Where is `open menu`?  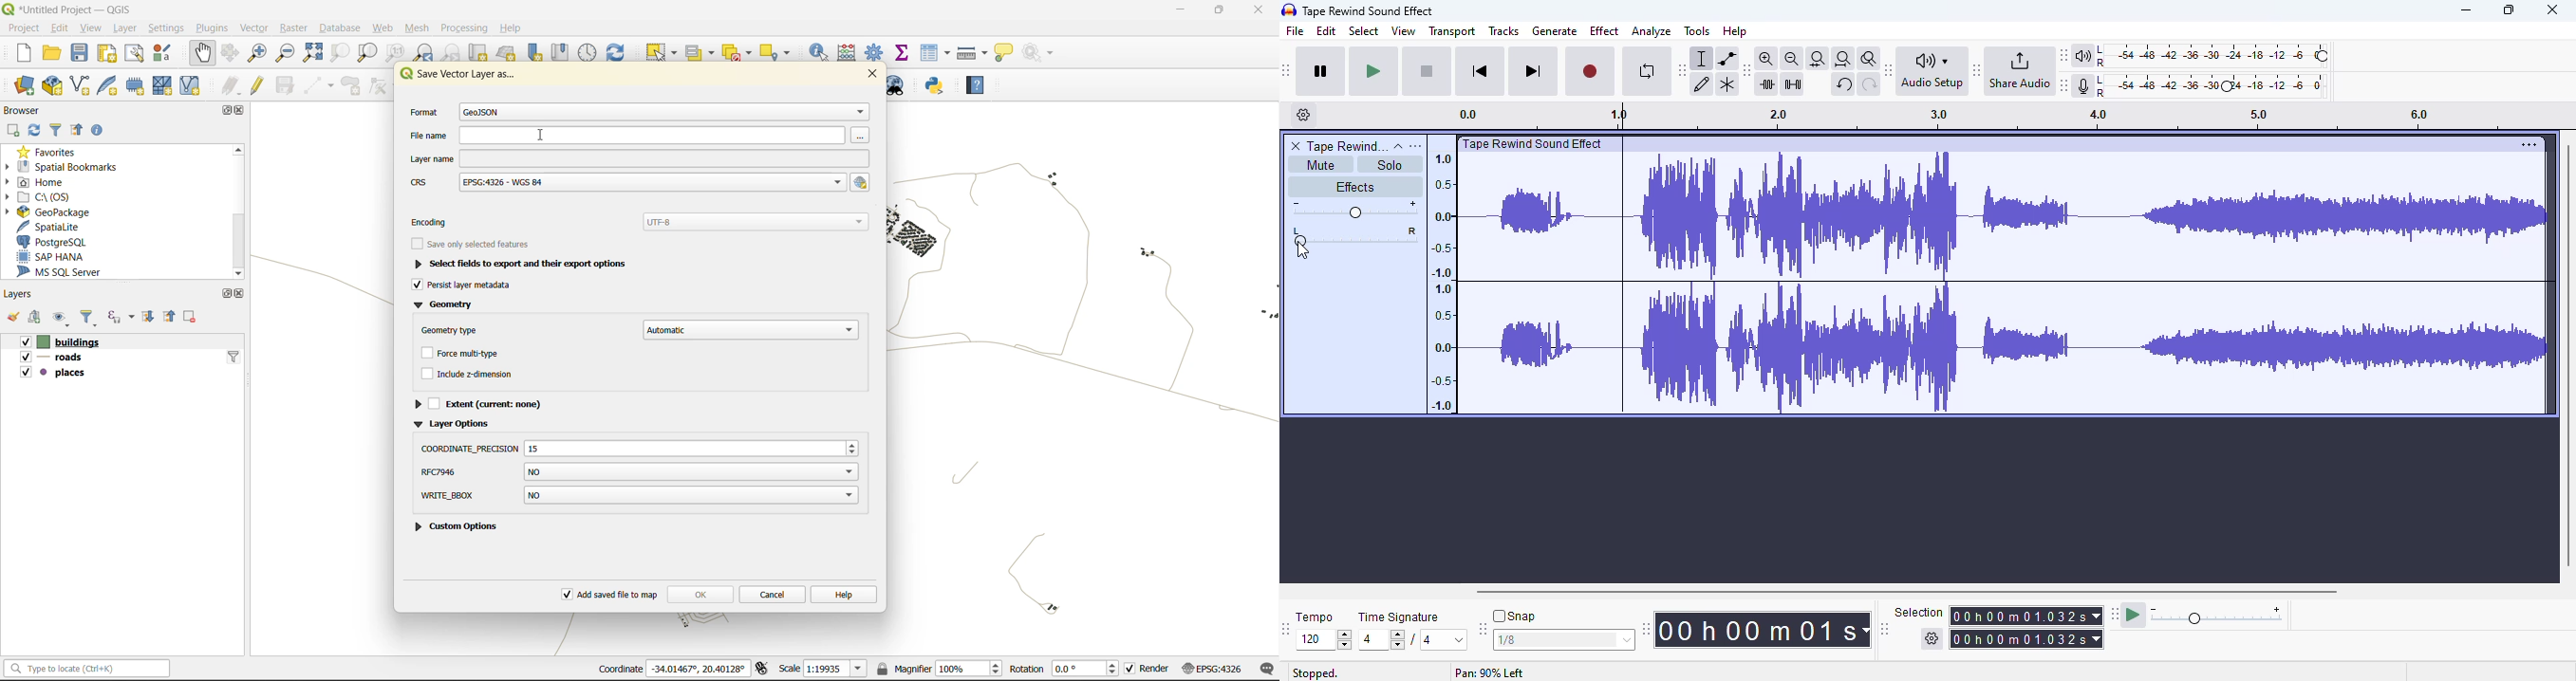
open menu is located at coordinates (1415, 146).